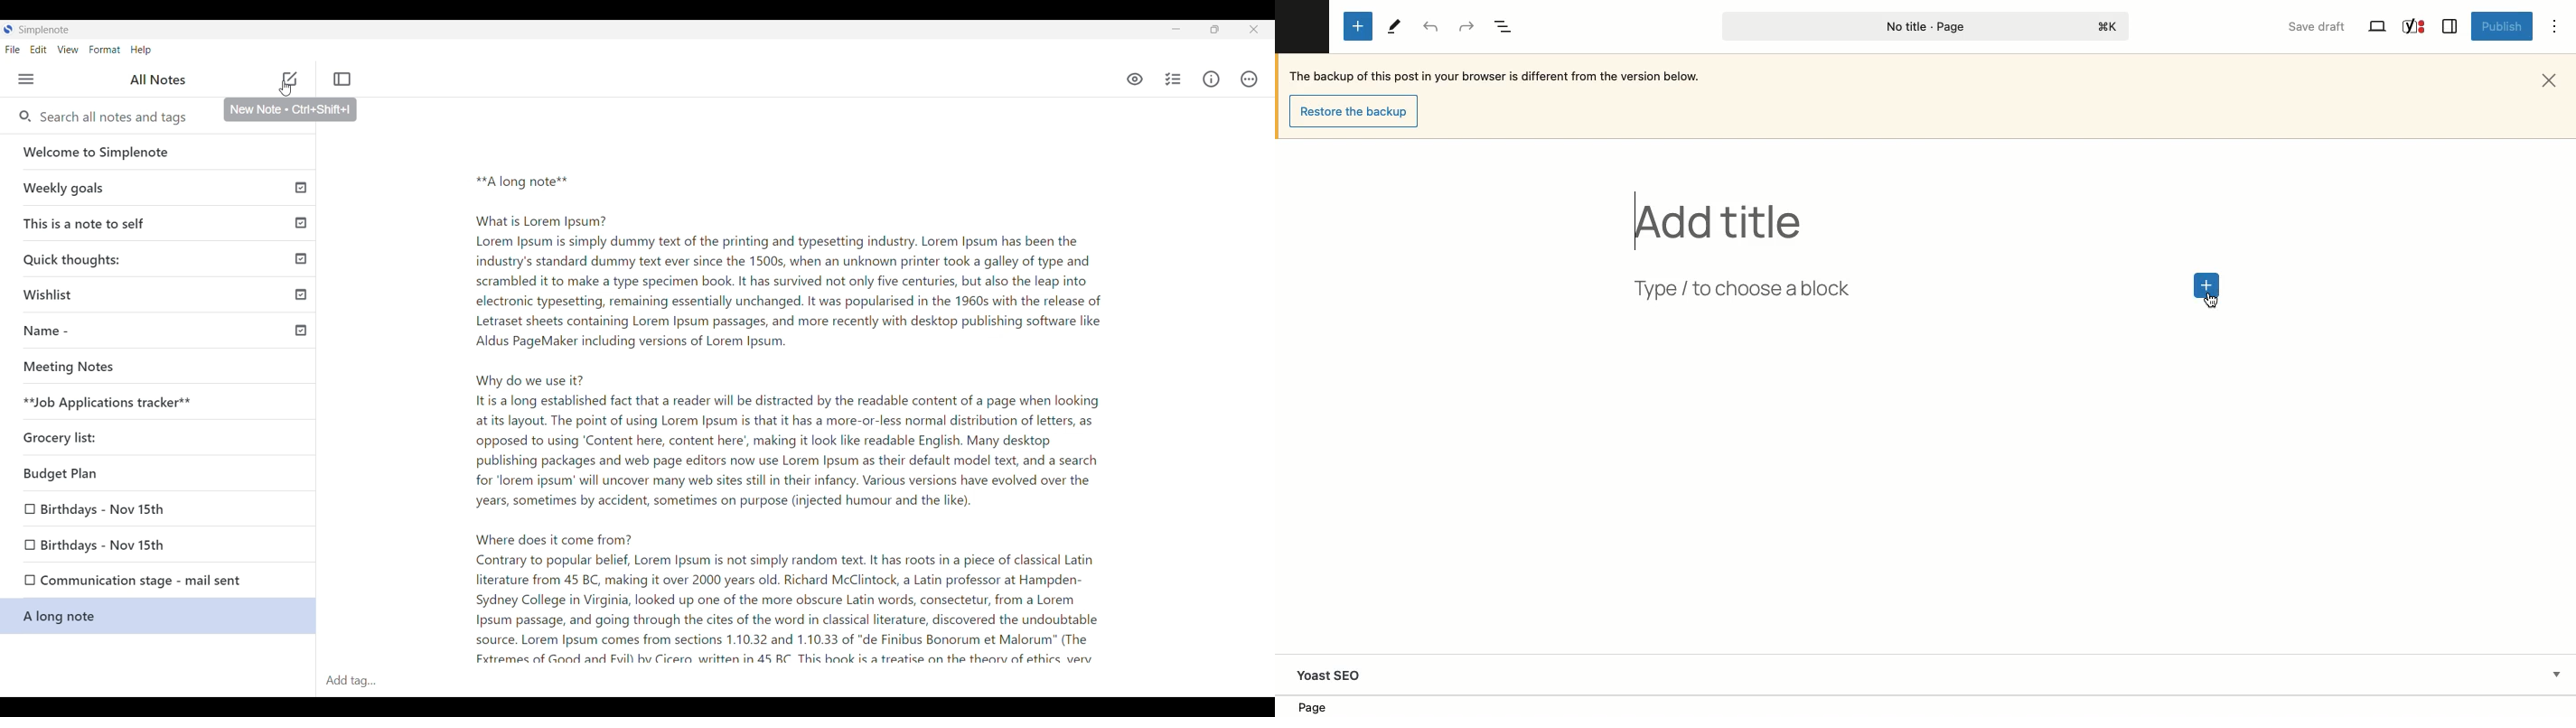 The width and height of the screenshot is (2576, 728). I want to click on Close, so click(2555, 79).